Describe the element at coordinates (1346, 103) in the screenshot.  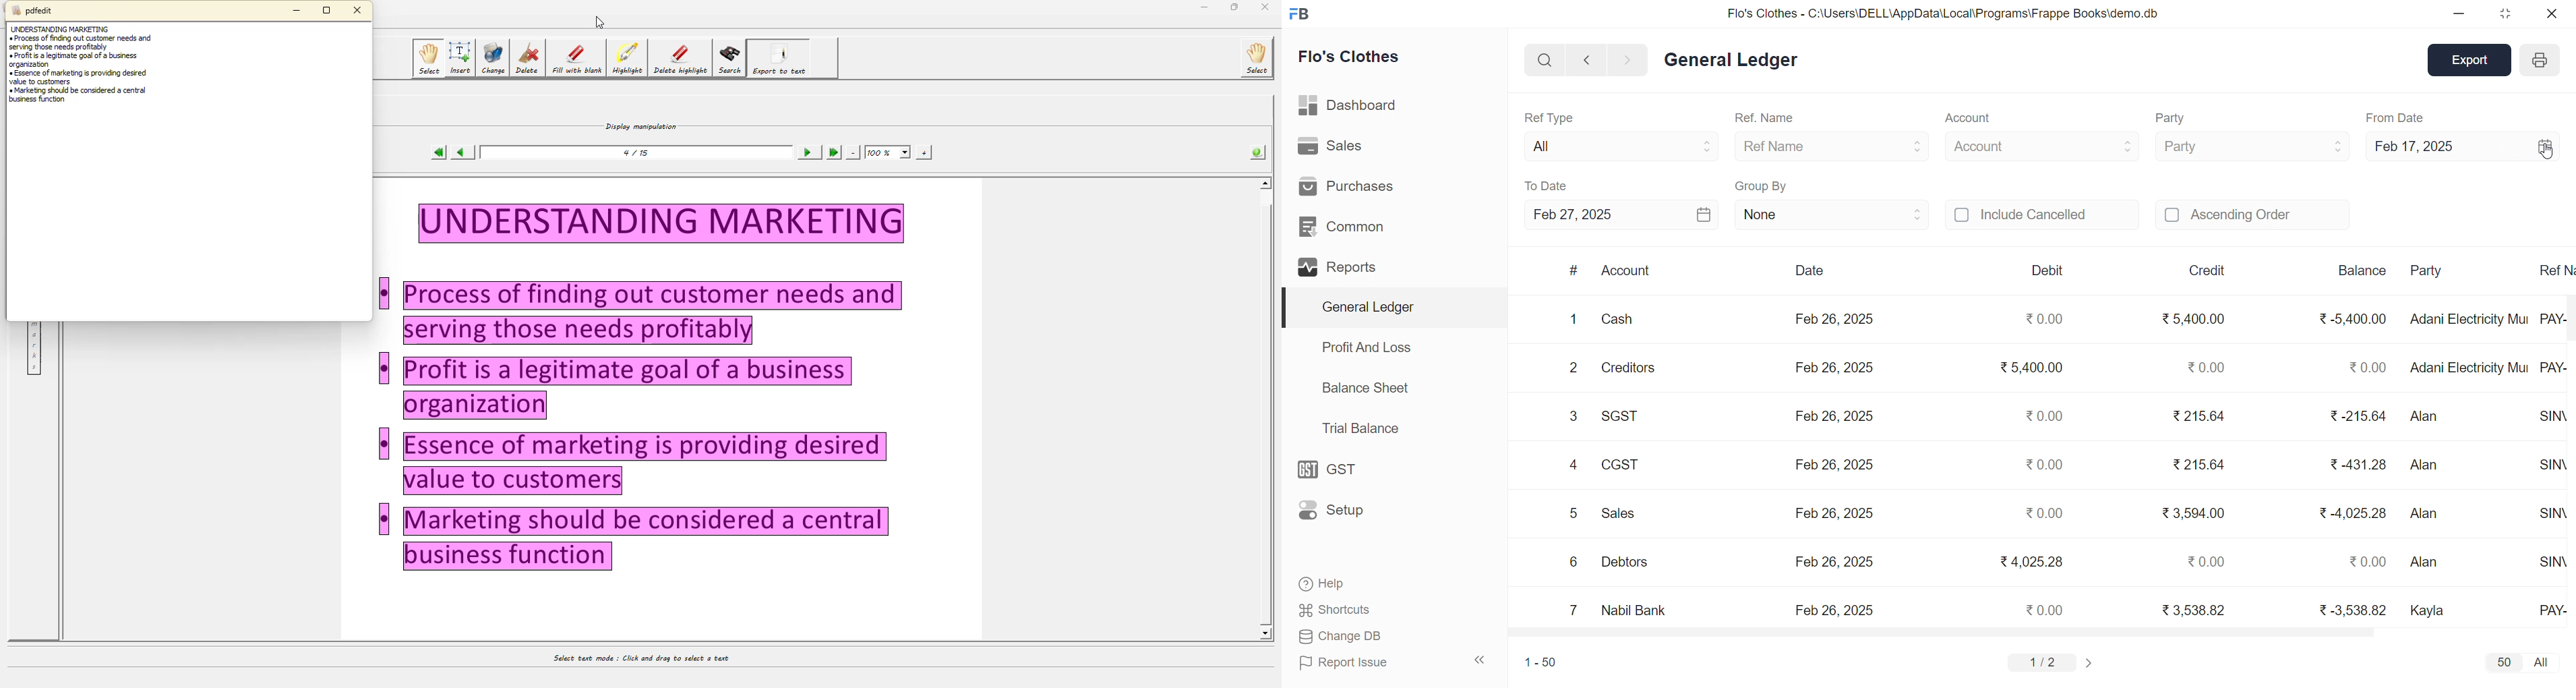
I see `Dashboard` at that location.